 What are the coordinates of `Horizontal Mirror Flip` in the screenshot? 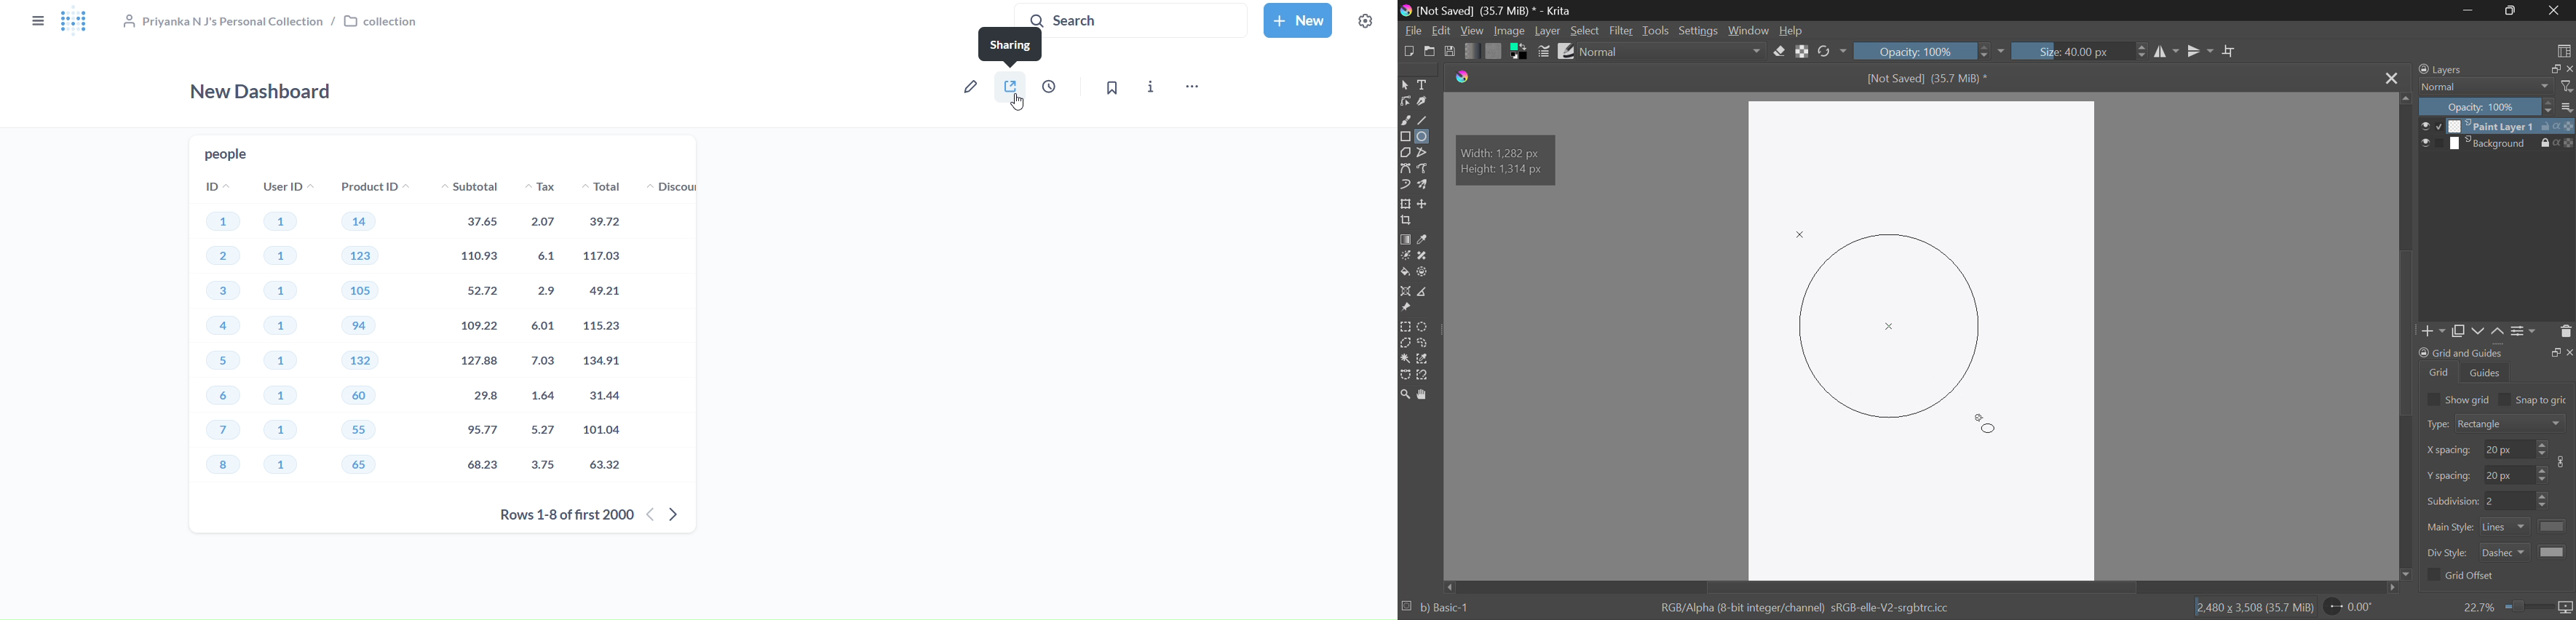 It's located at (2201, 51).